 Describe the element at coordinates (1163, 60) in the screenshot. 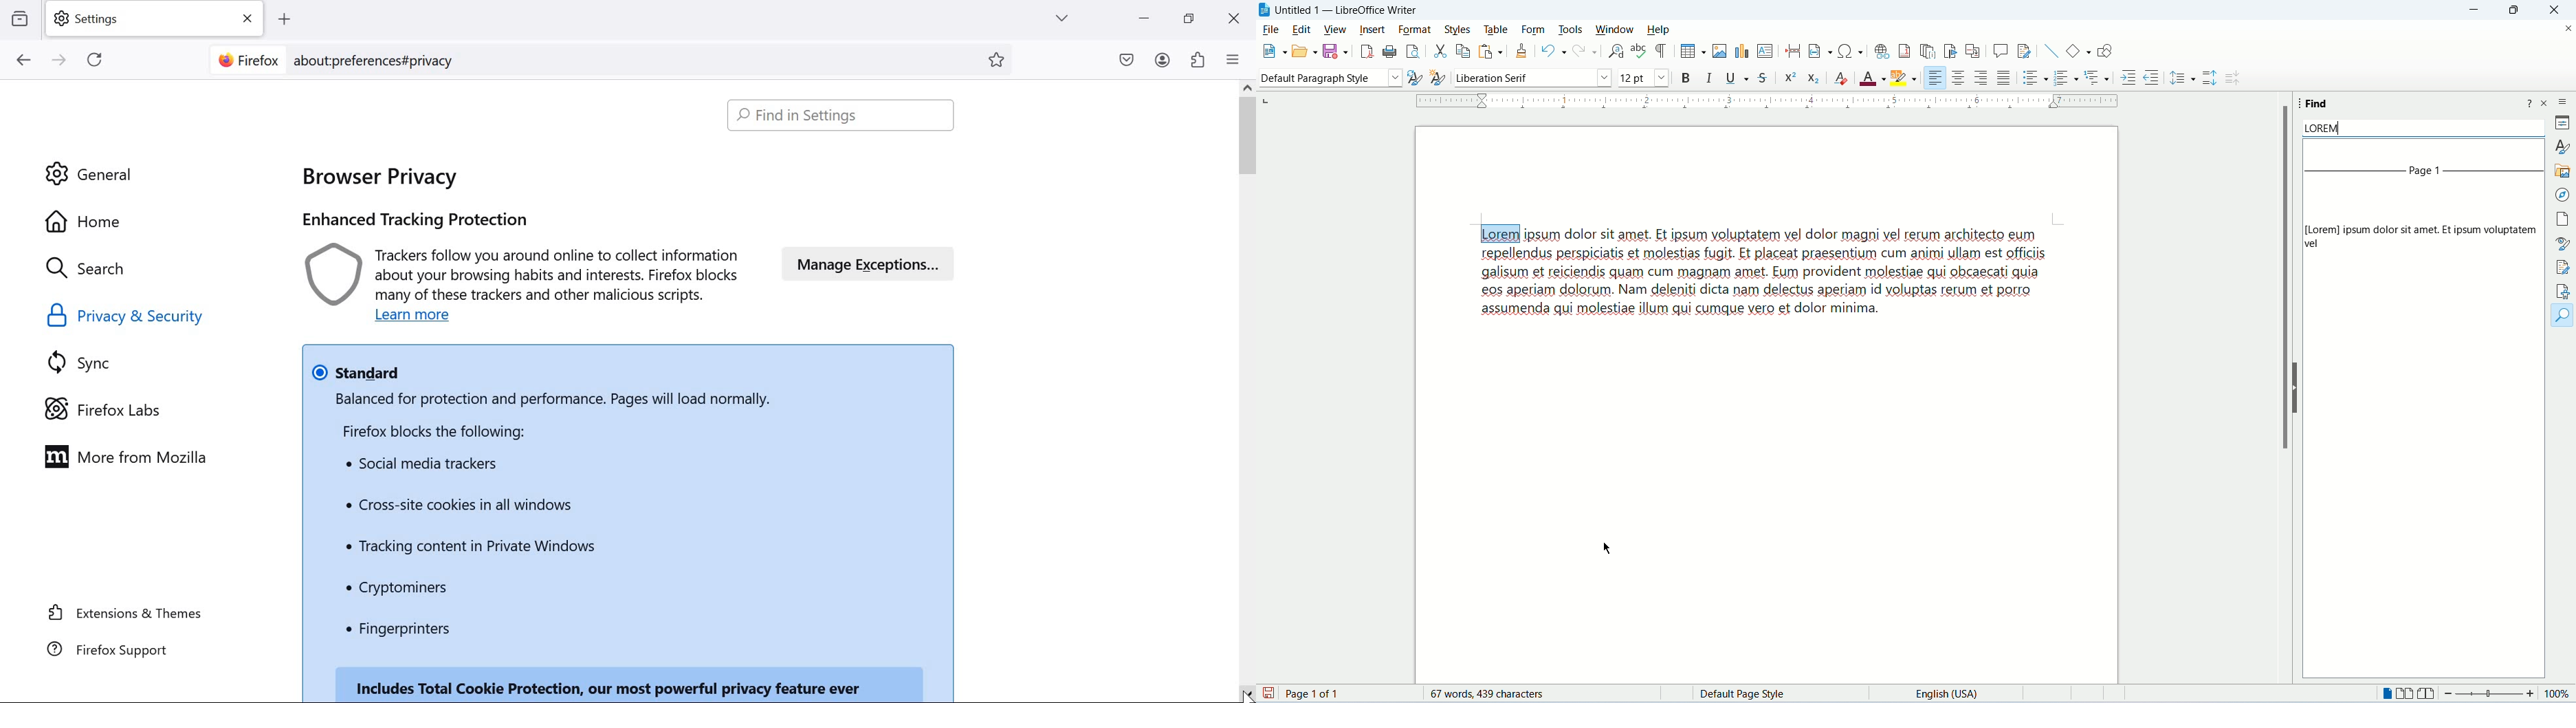

I see `account` at that location.